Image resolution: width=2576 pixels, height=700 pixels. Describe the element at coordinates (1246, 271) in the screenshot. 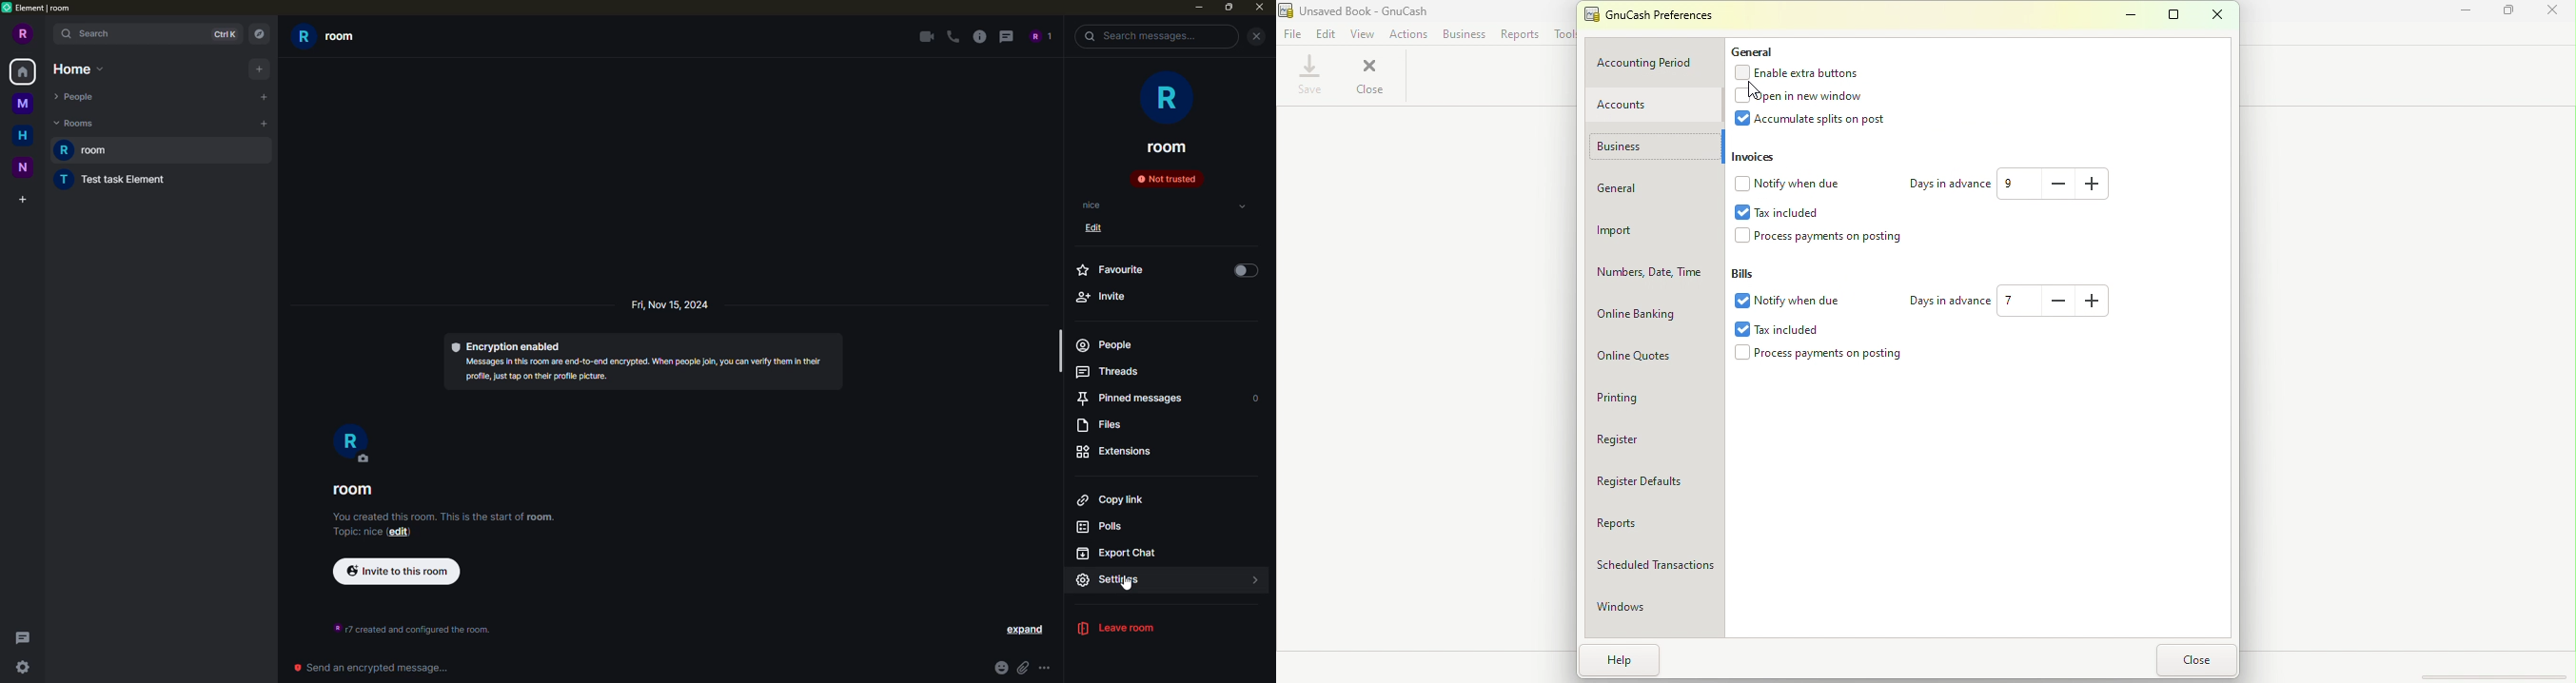

I see `enable` at that location.